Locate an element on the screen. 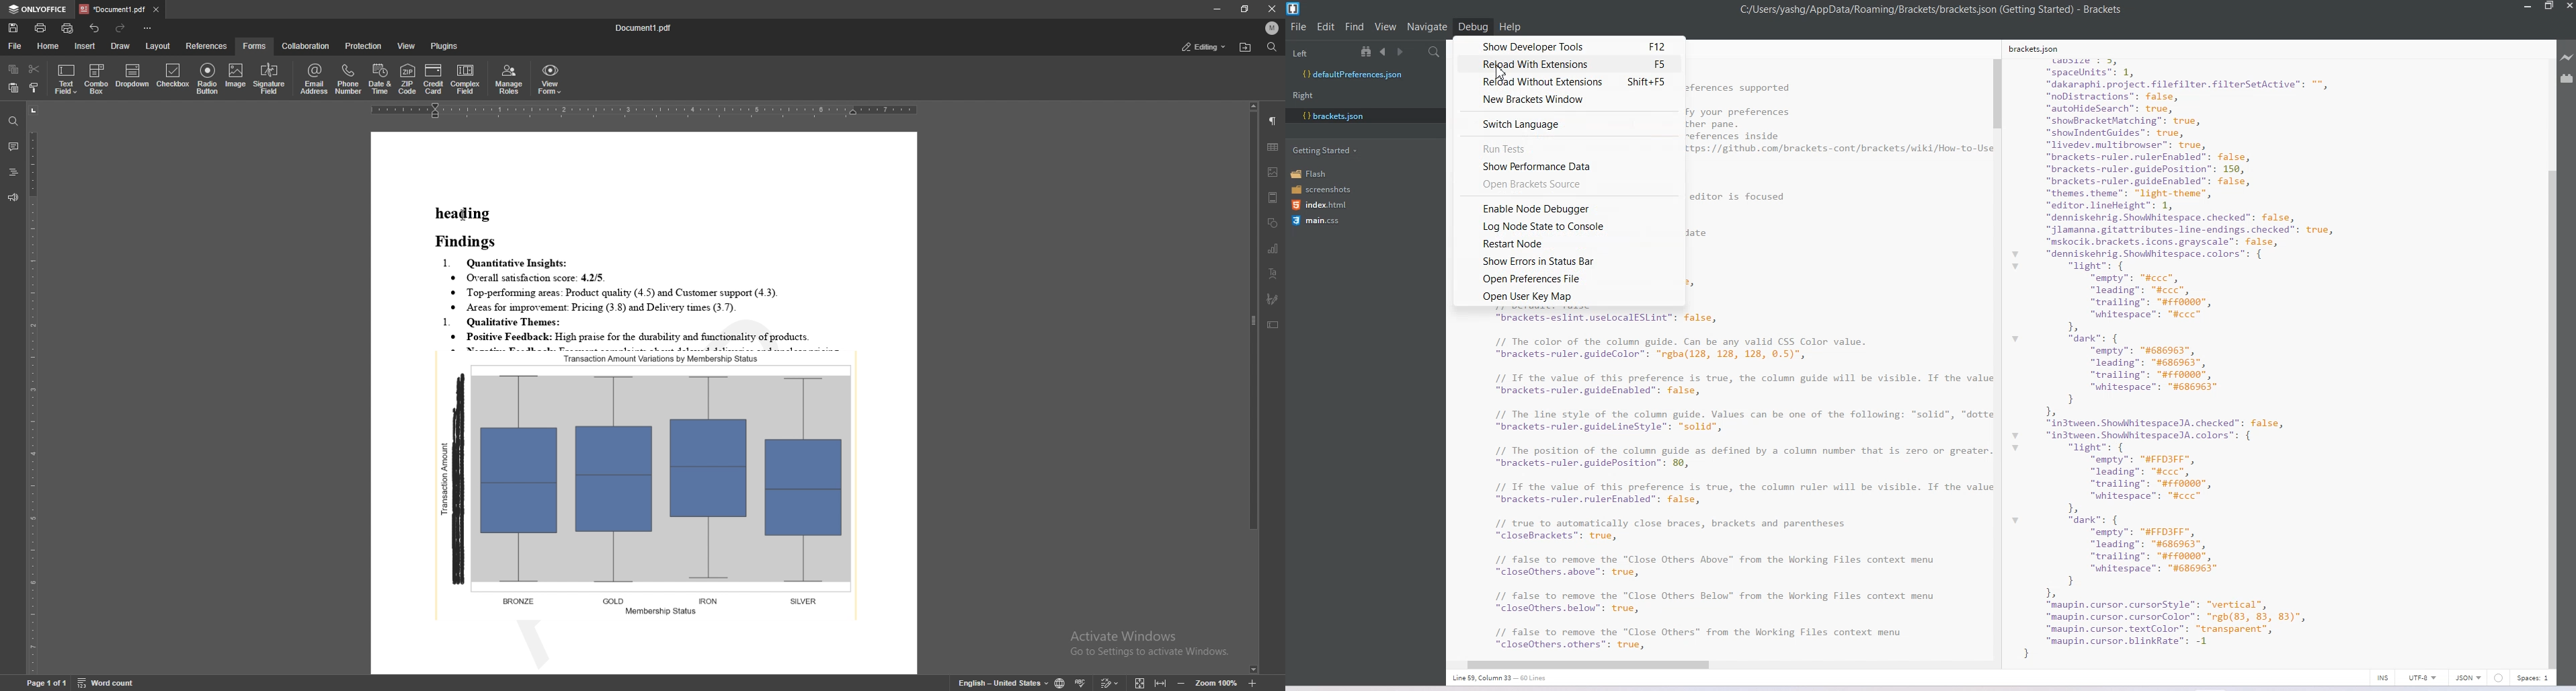 This screenshot has height=700, width=2576. * Positive Feedback: High praise for the durability and functionality of products. is located at coordinates (653, 337).